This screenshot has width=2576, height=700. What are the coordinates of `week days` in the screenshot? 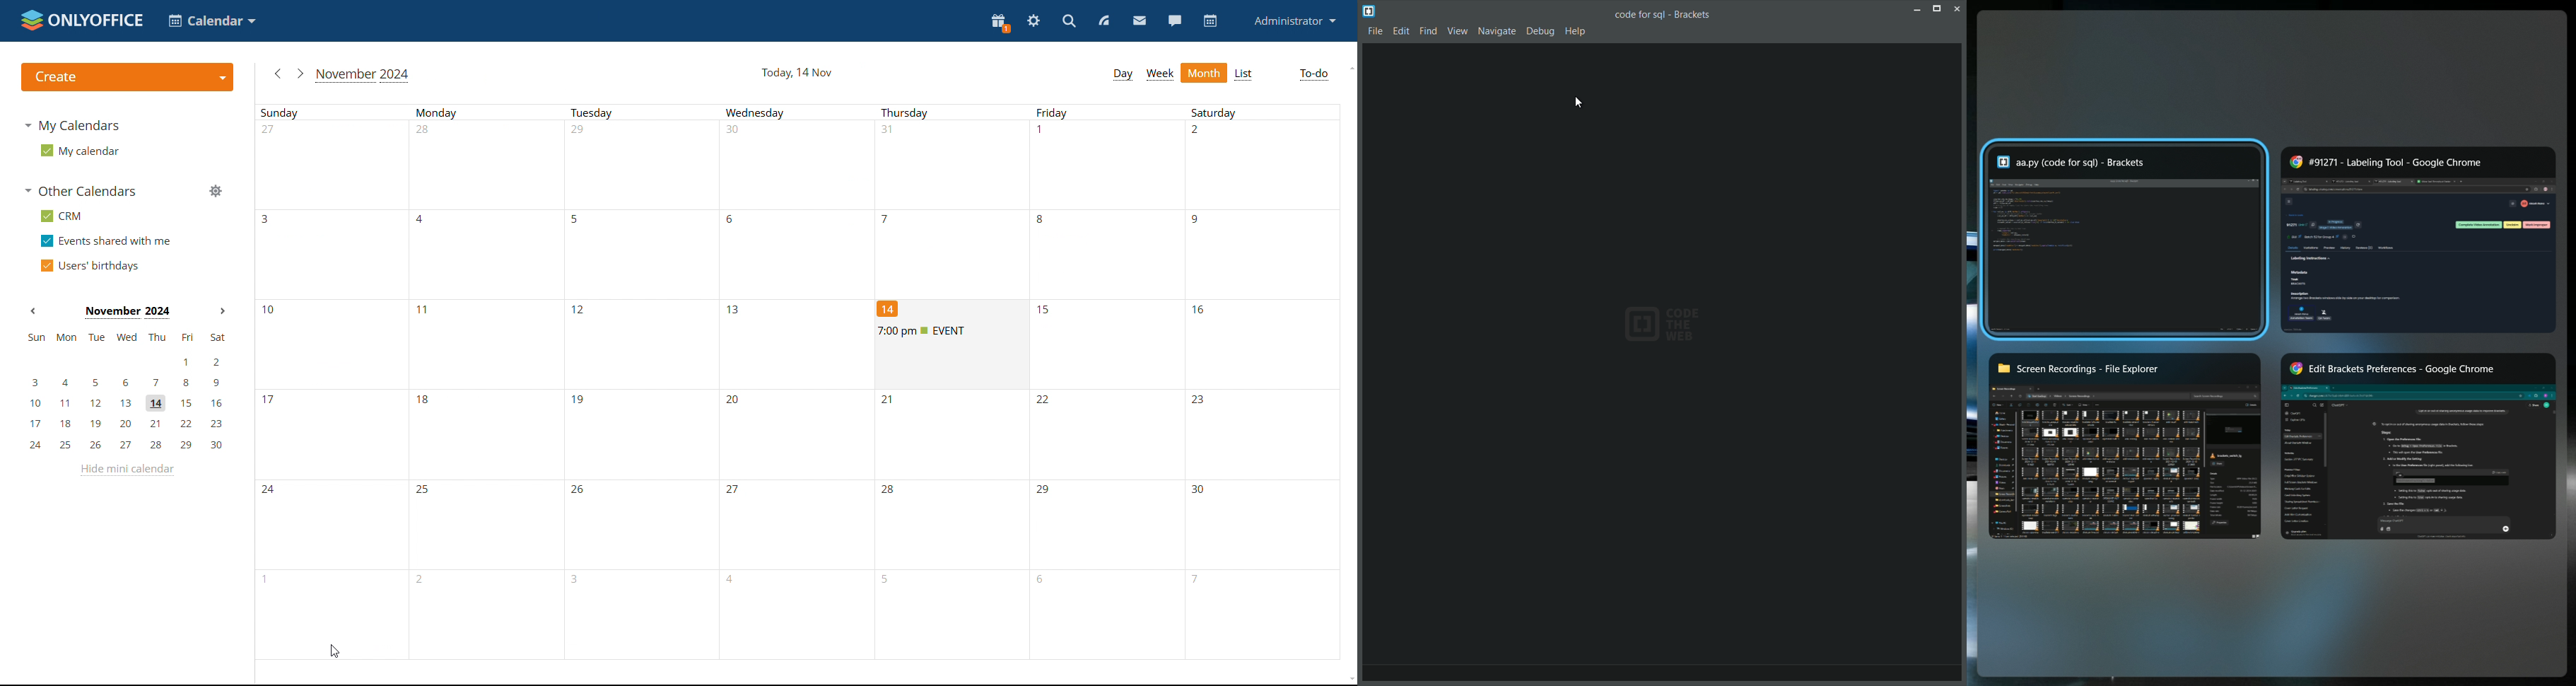 It's located at (797, 110).